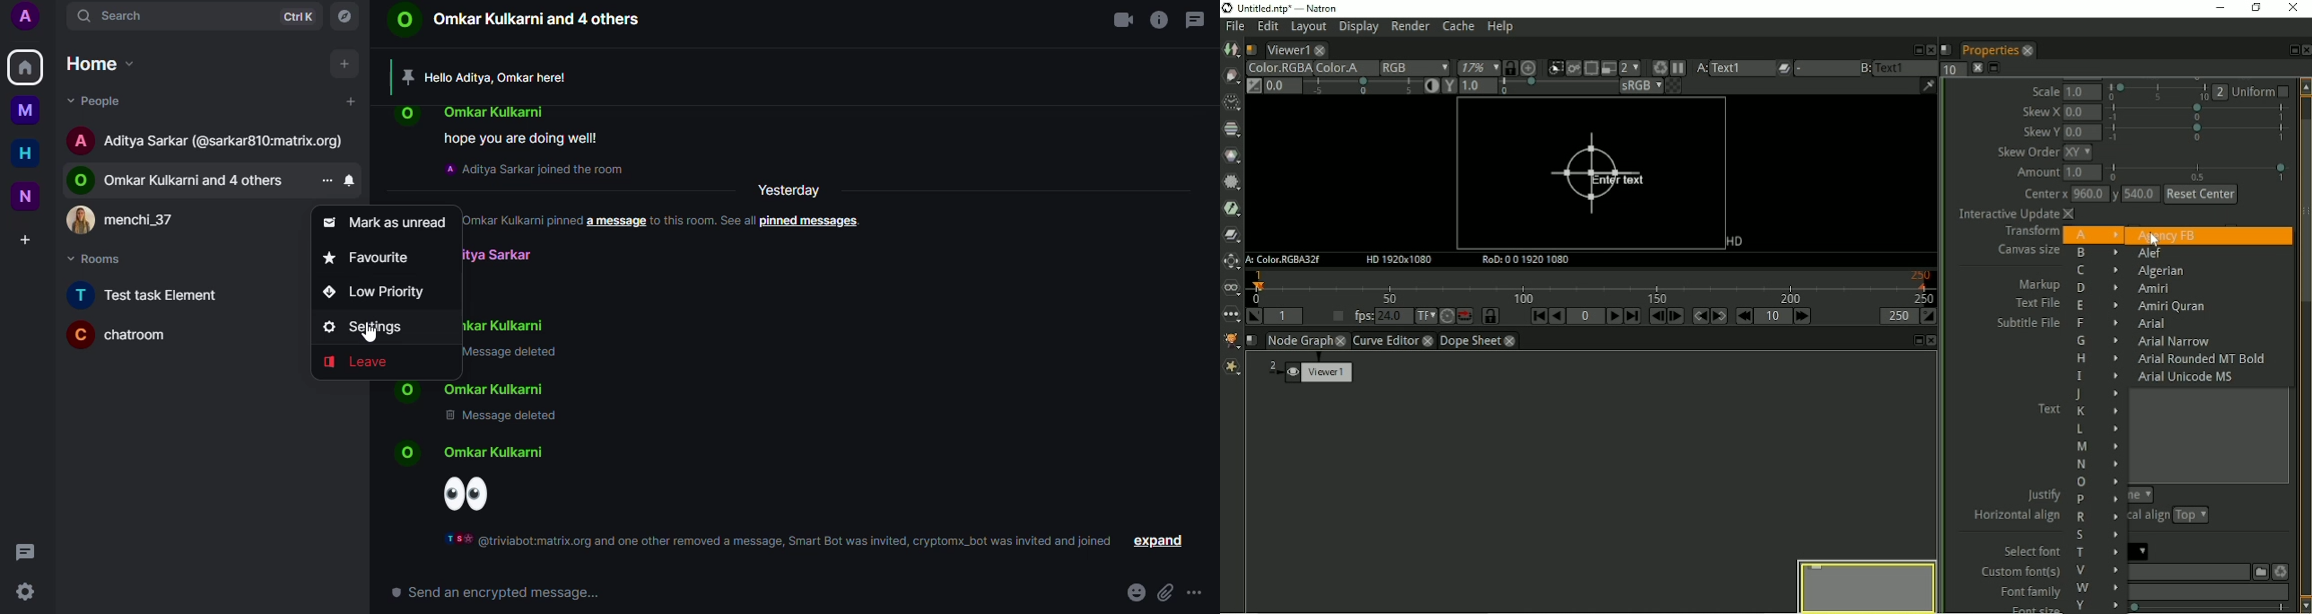  Describe the element at coordinates (487, 593) in the screenshot. I see `send encrypted message` at that location.